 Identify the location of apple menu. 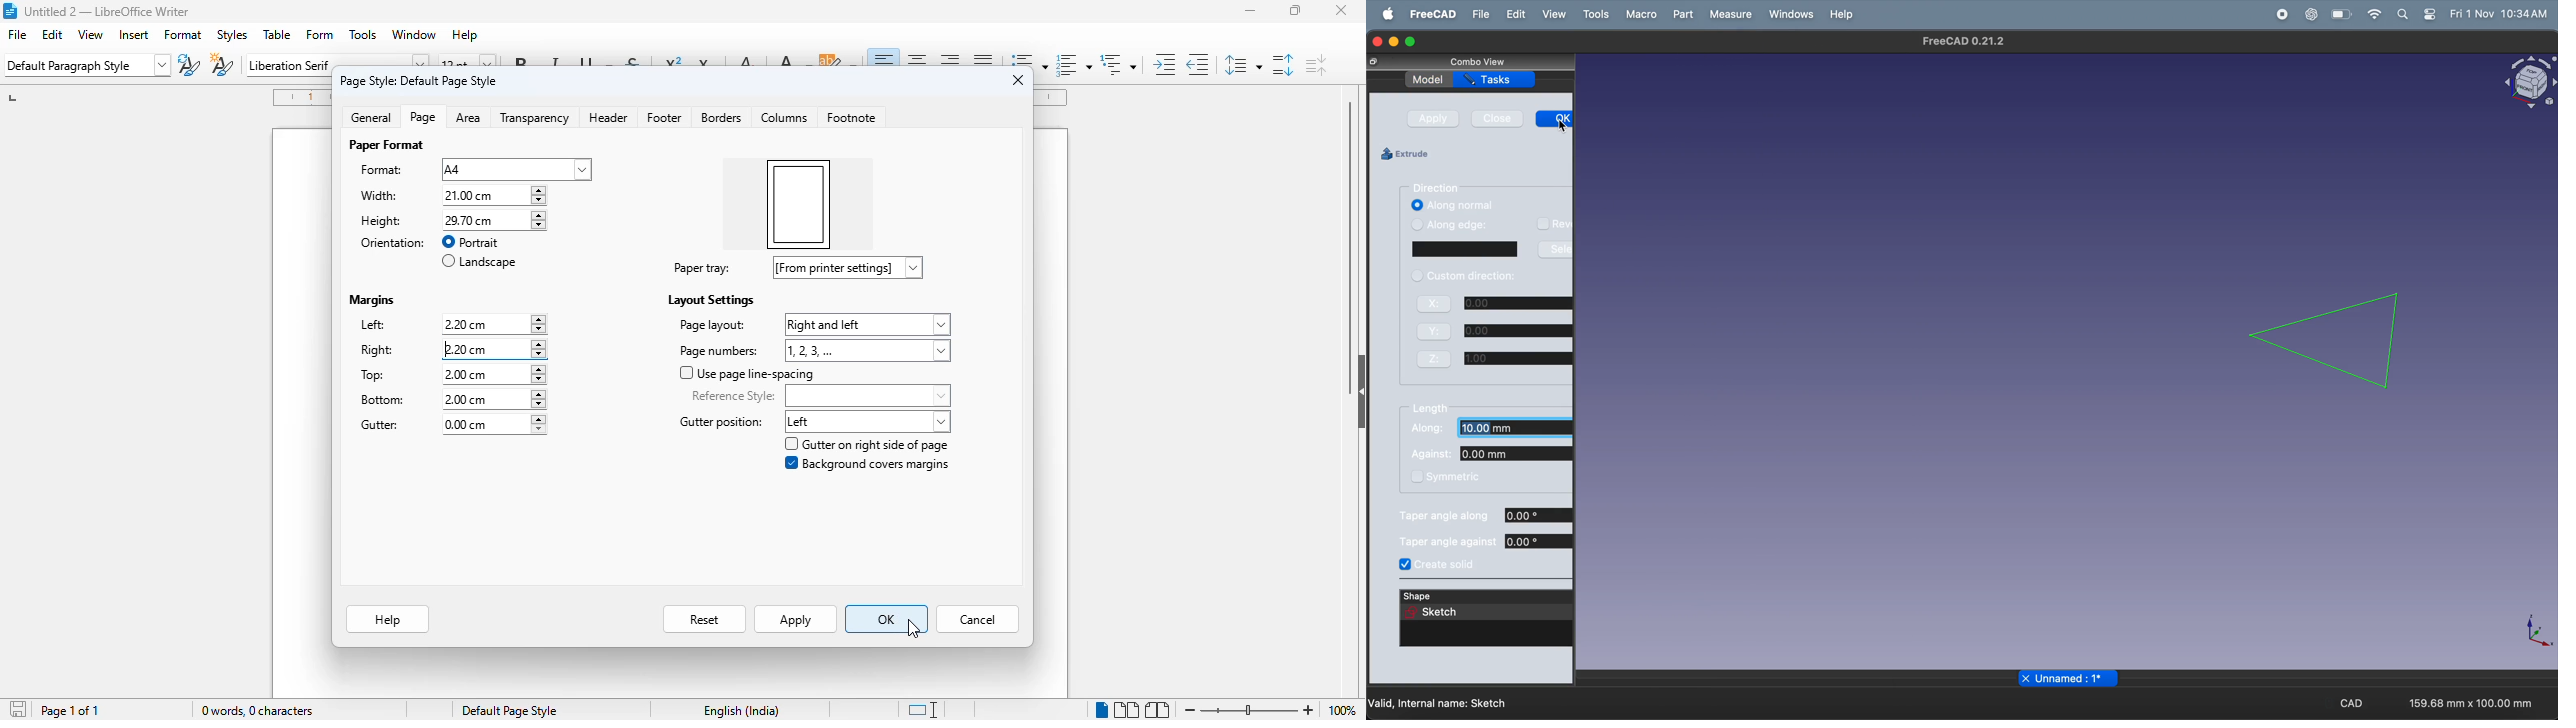
(1389, 13).